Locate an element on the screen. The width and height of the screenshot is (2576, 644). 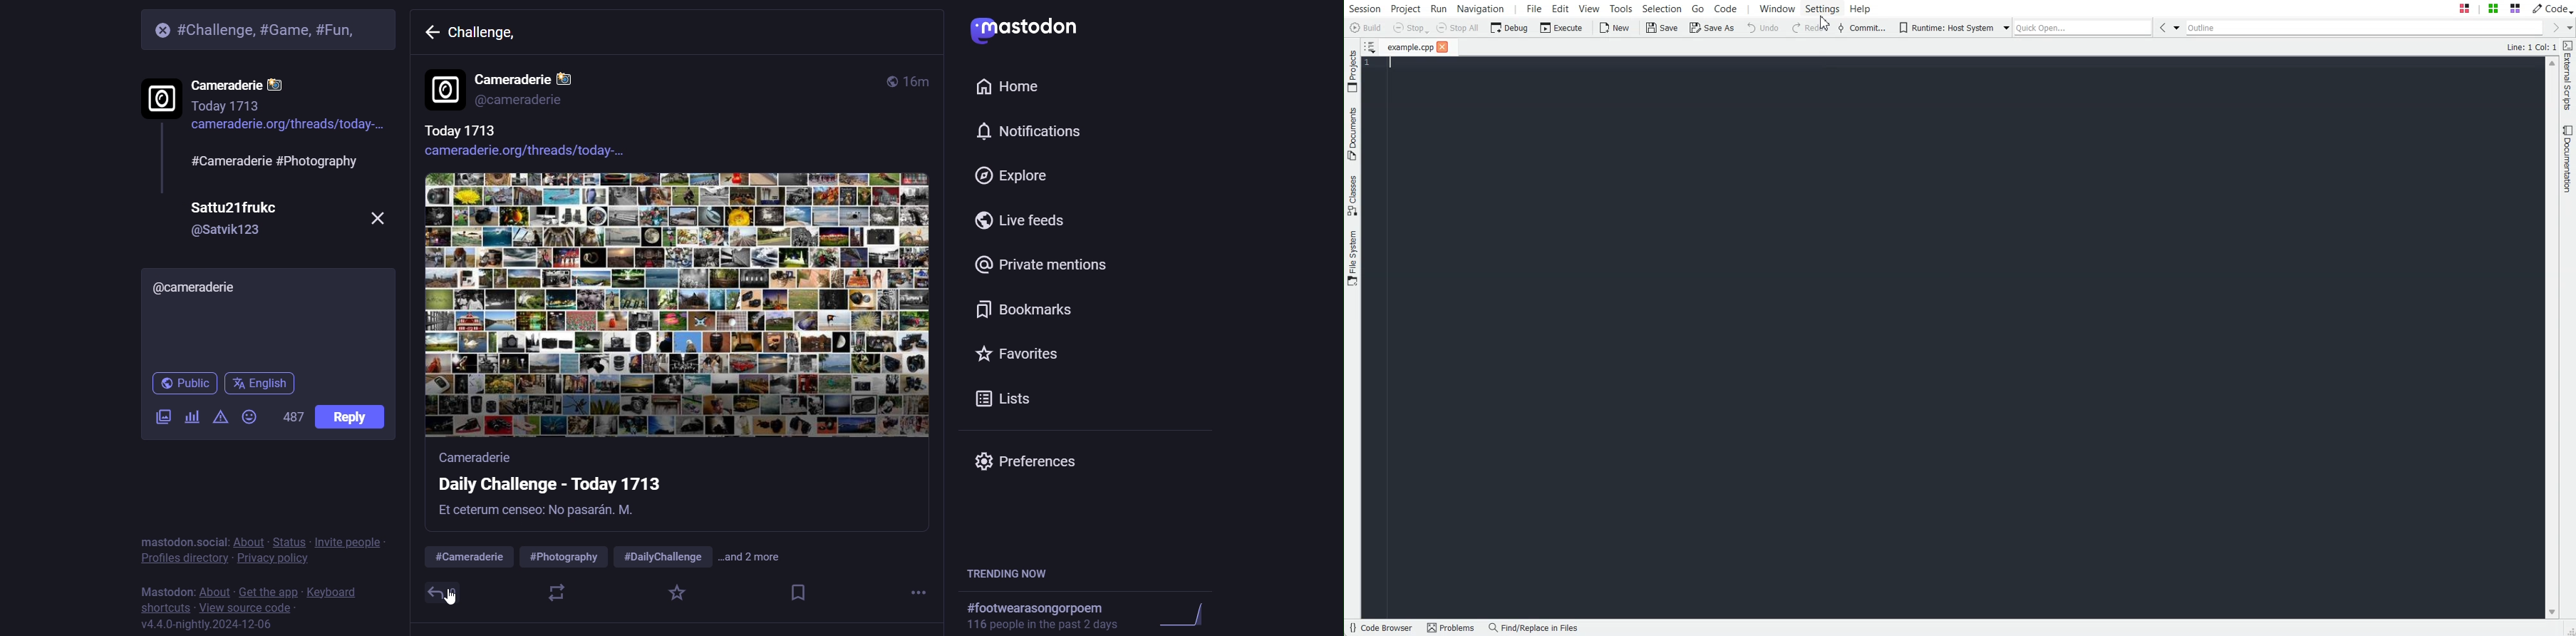
home is located at coordinates (1010, 87).